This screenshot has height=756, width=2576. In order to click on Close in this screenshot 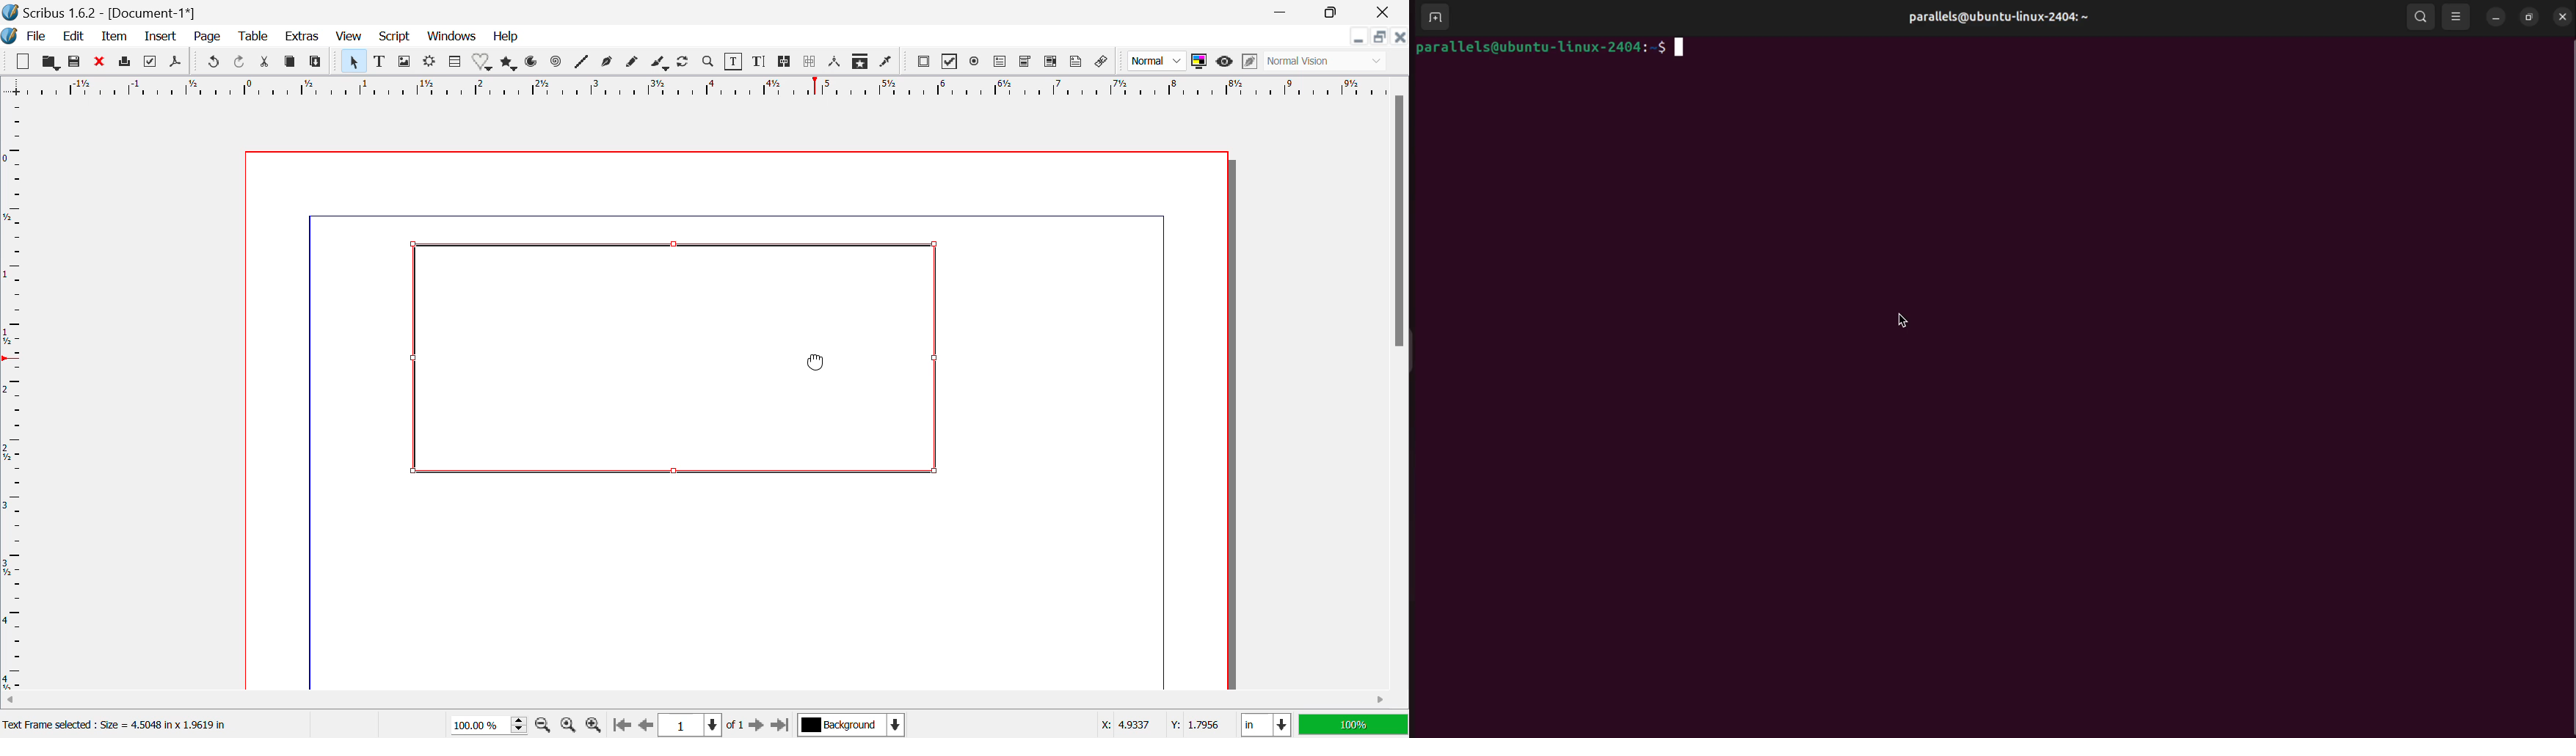, I will do `click(1400, 37)`.